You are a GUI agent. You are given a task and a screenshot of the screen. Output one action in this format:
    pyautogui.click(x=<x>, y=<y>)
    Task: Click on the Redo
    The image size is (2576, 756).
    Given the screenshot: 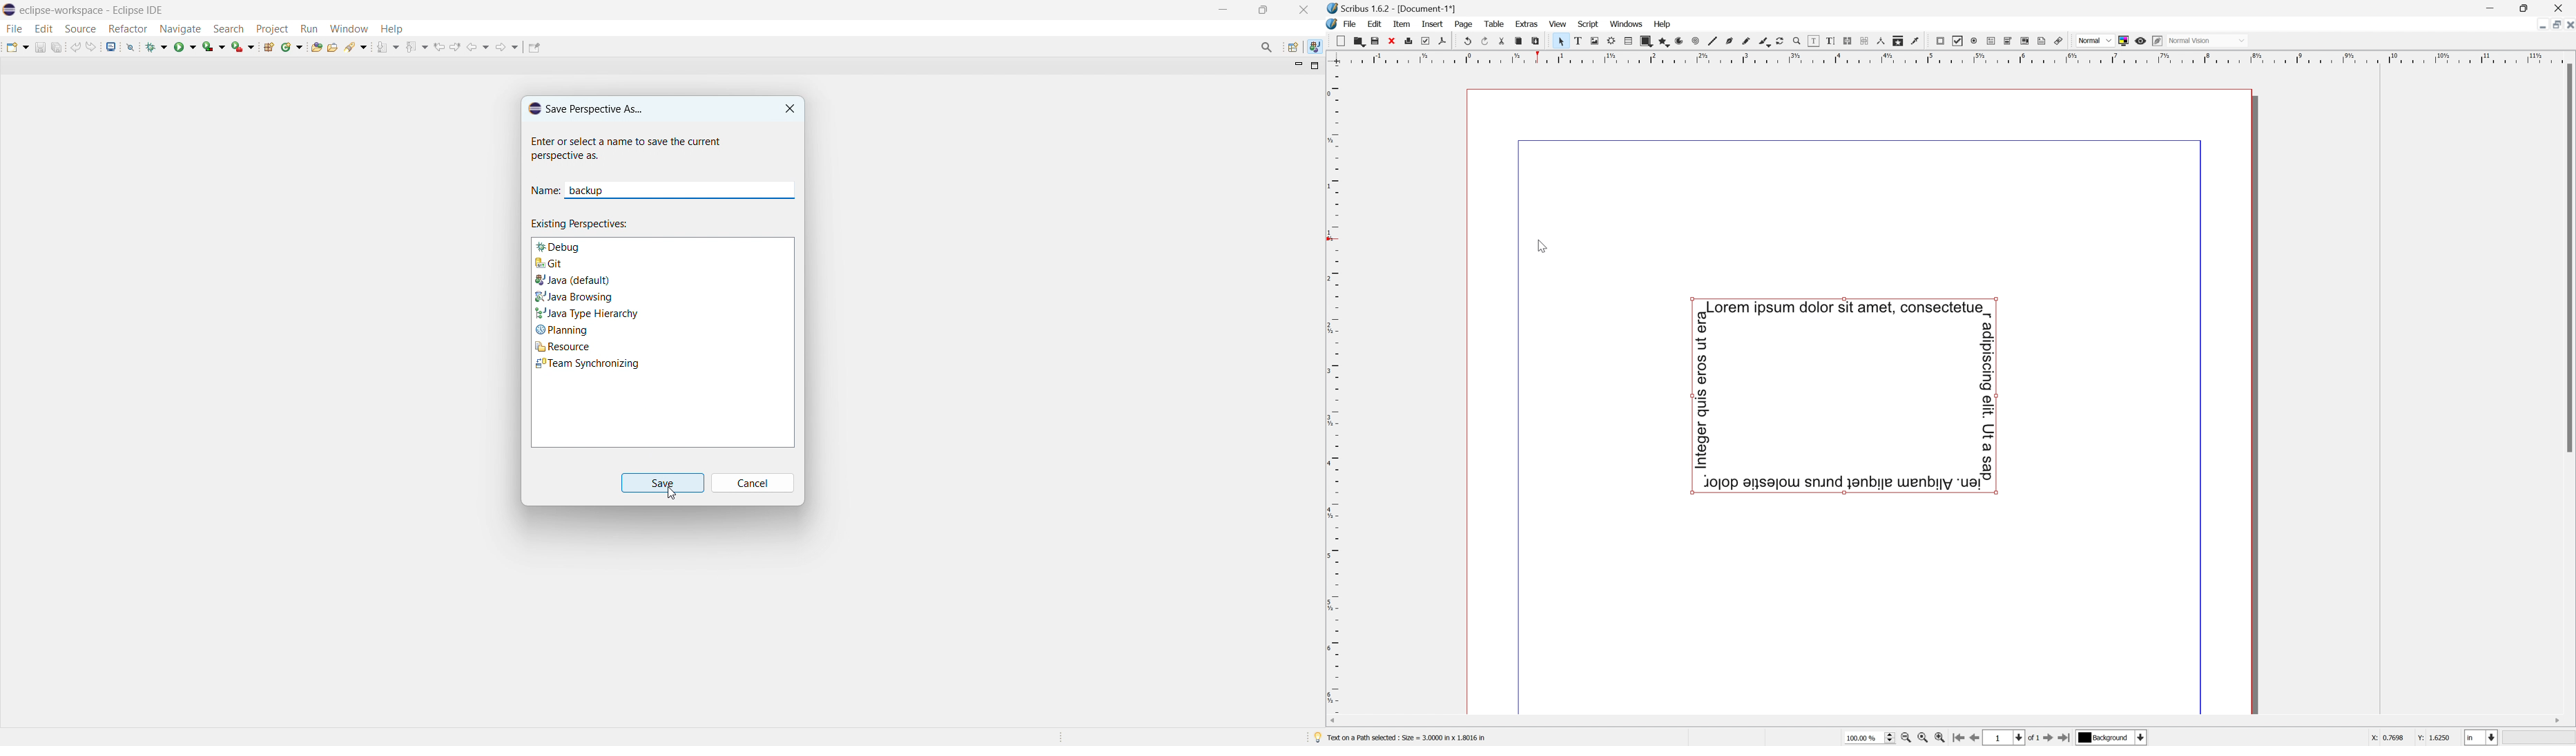 What is the action you would take?
    pyautogui.click(x=1484, y=41)
    